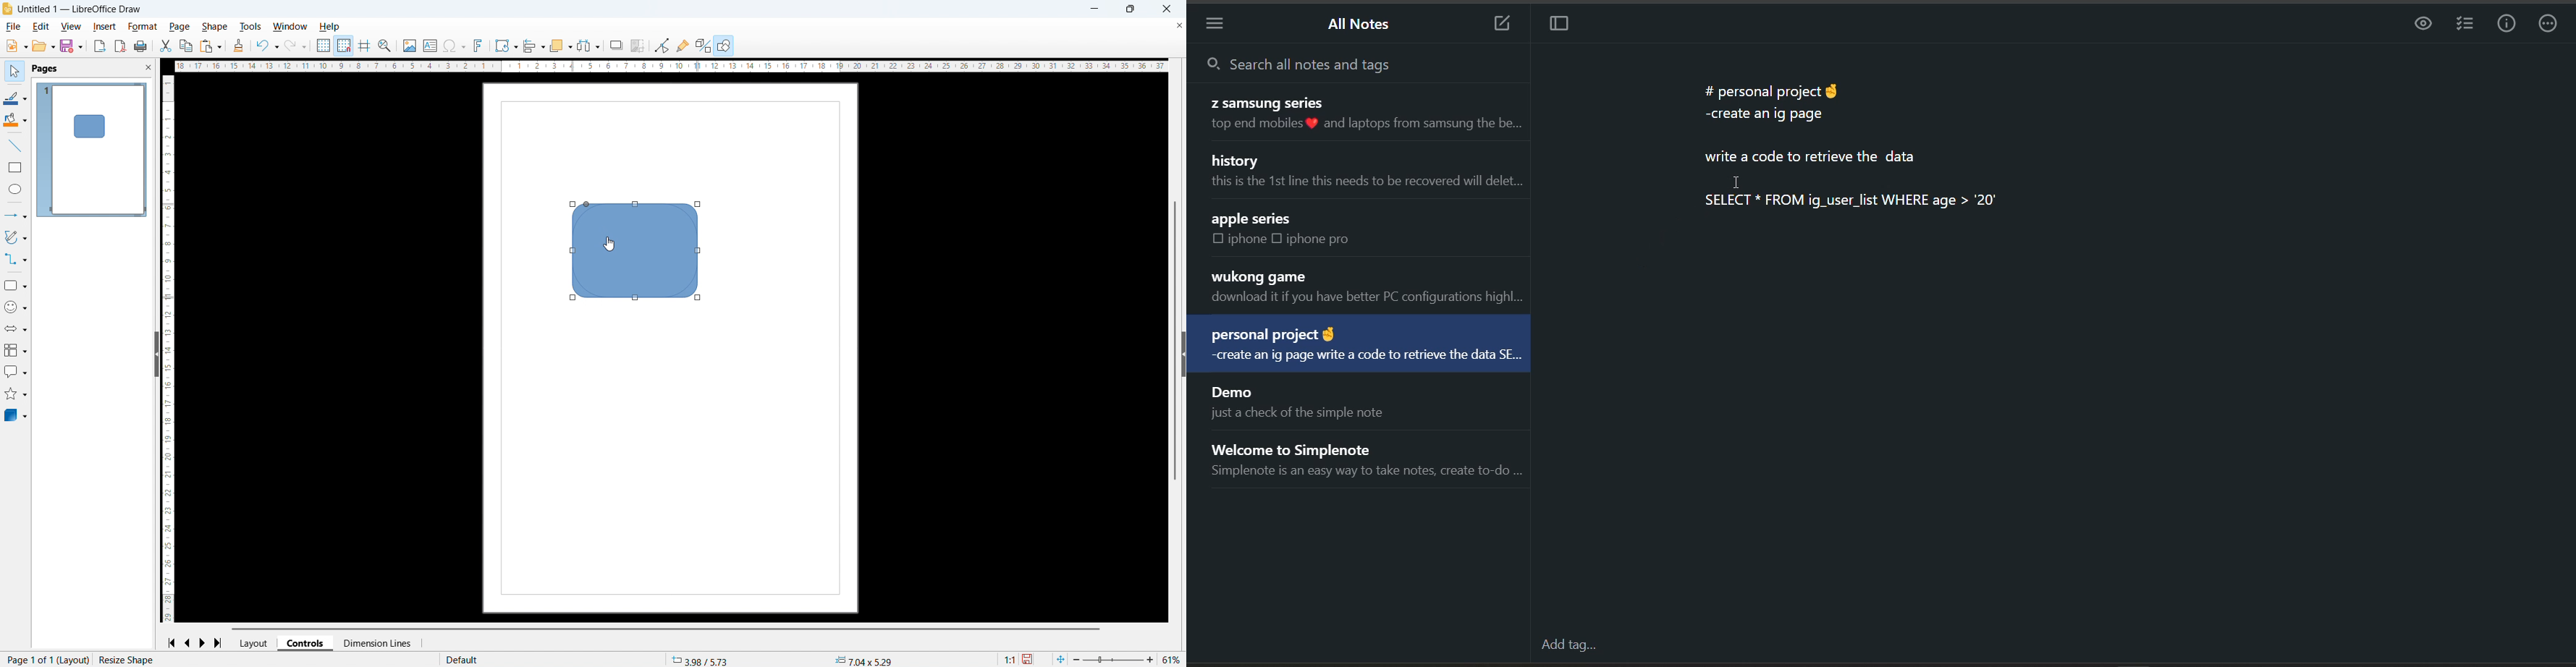  Describe the element at coordinates (478, 45) in the screenshot. I see `Insert font work text ` at that location.